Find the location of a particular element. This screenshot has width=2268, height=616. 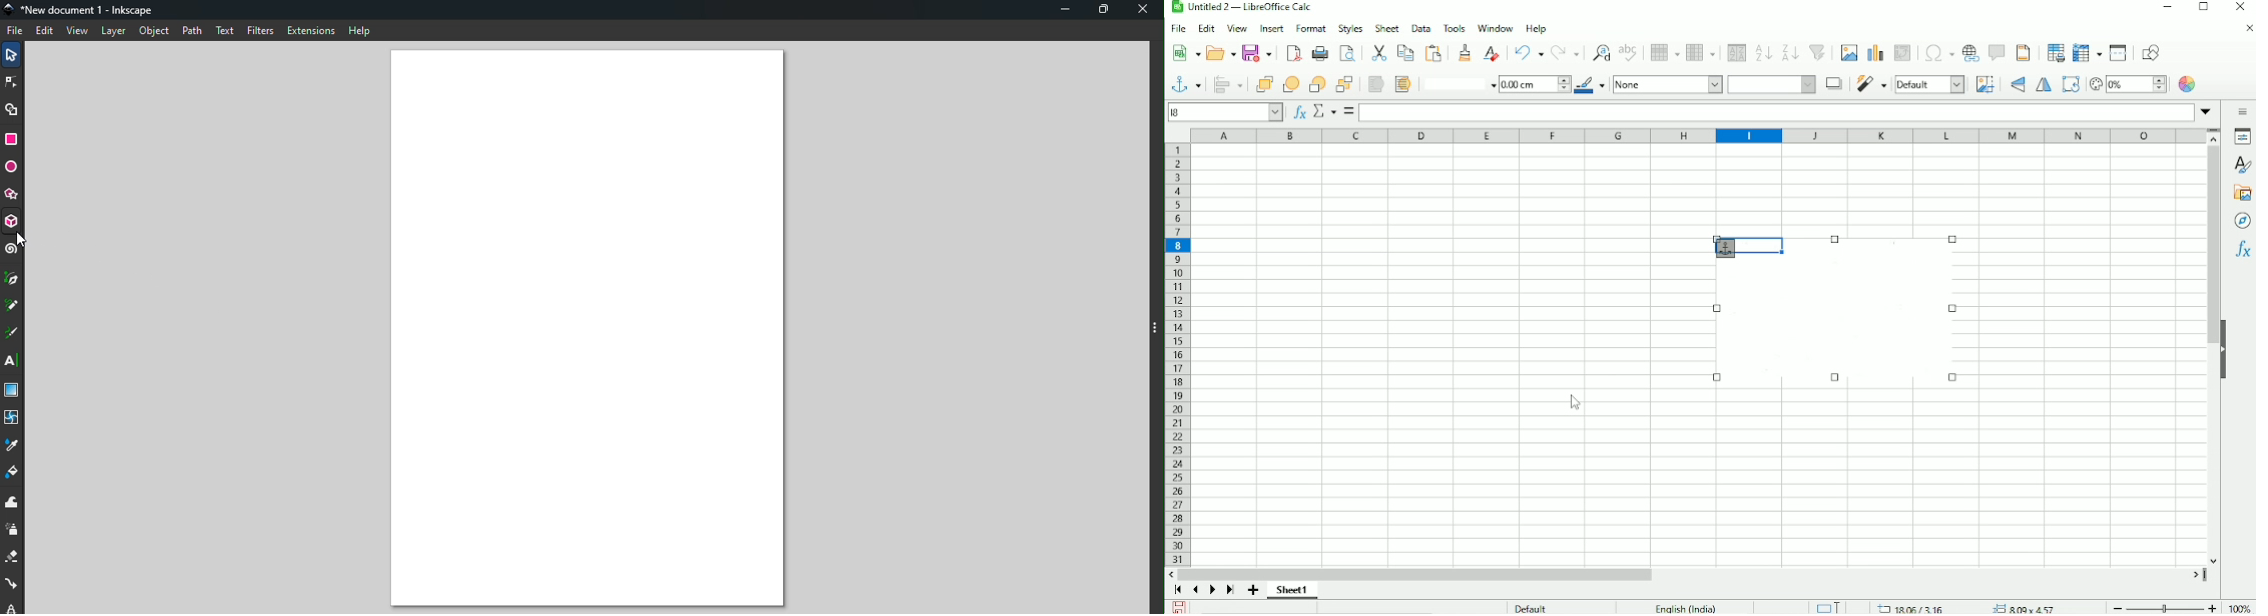

flip horizontally is located at coordinates (2045, 85).